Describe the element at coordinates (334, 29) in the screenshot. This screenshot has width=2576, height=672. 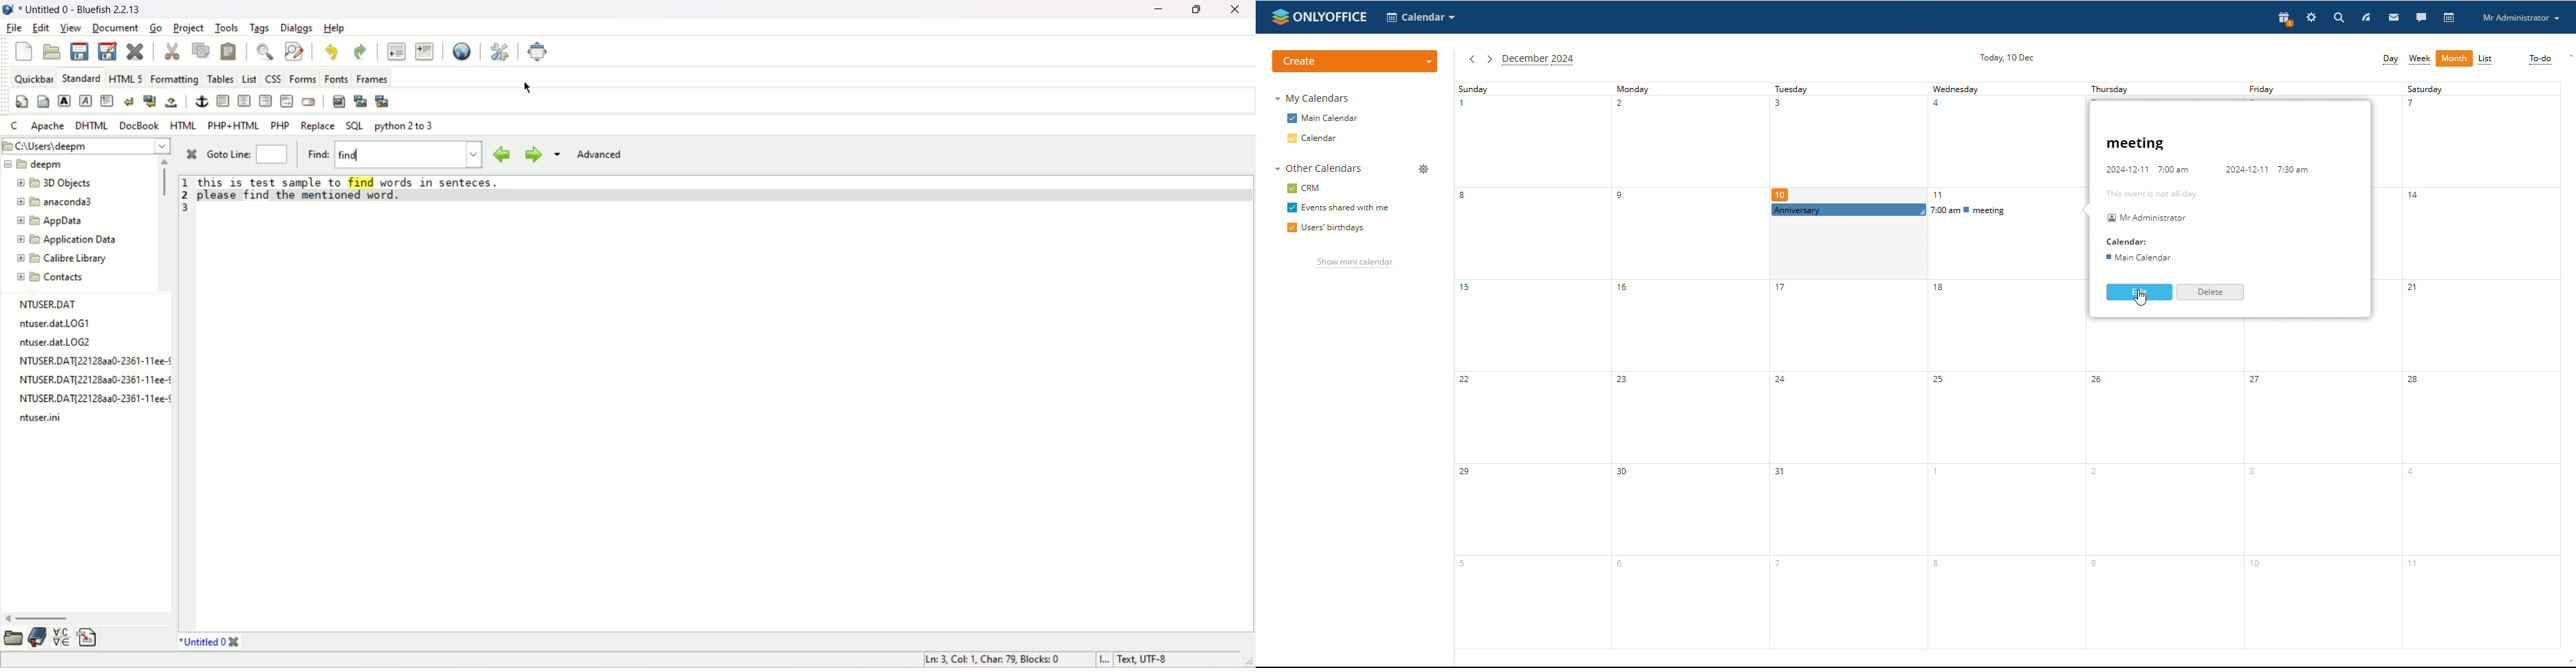
I see `help` at that location.